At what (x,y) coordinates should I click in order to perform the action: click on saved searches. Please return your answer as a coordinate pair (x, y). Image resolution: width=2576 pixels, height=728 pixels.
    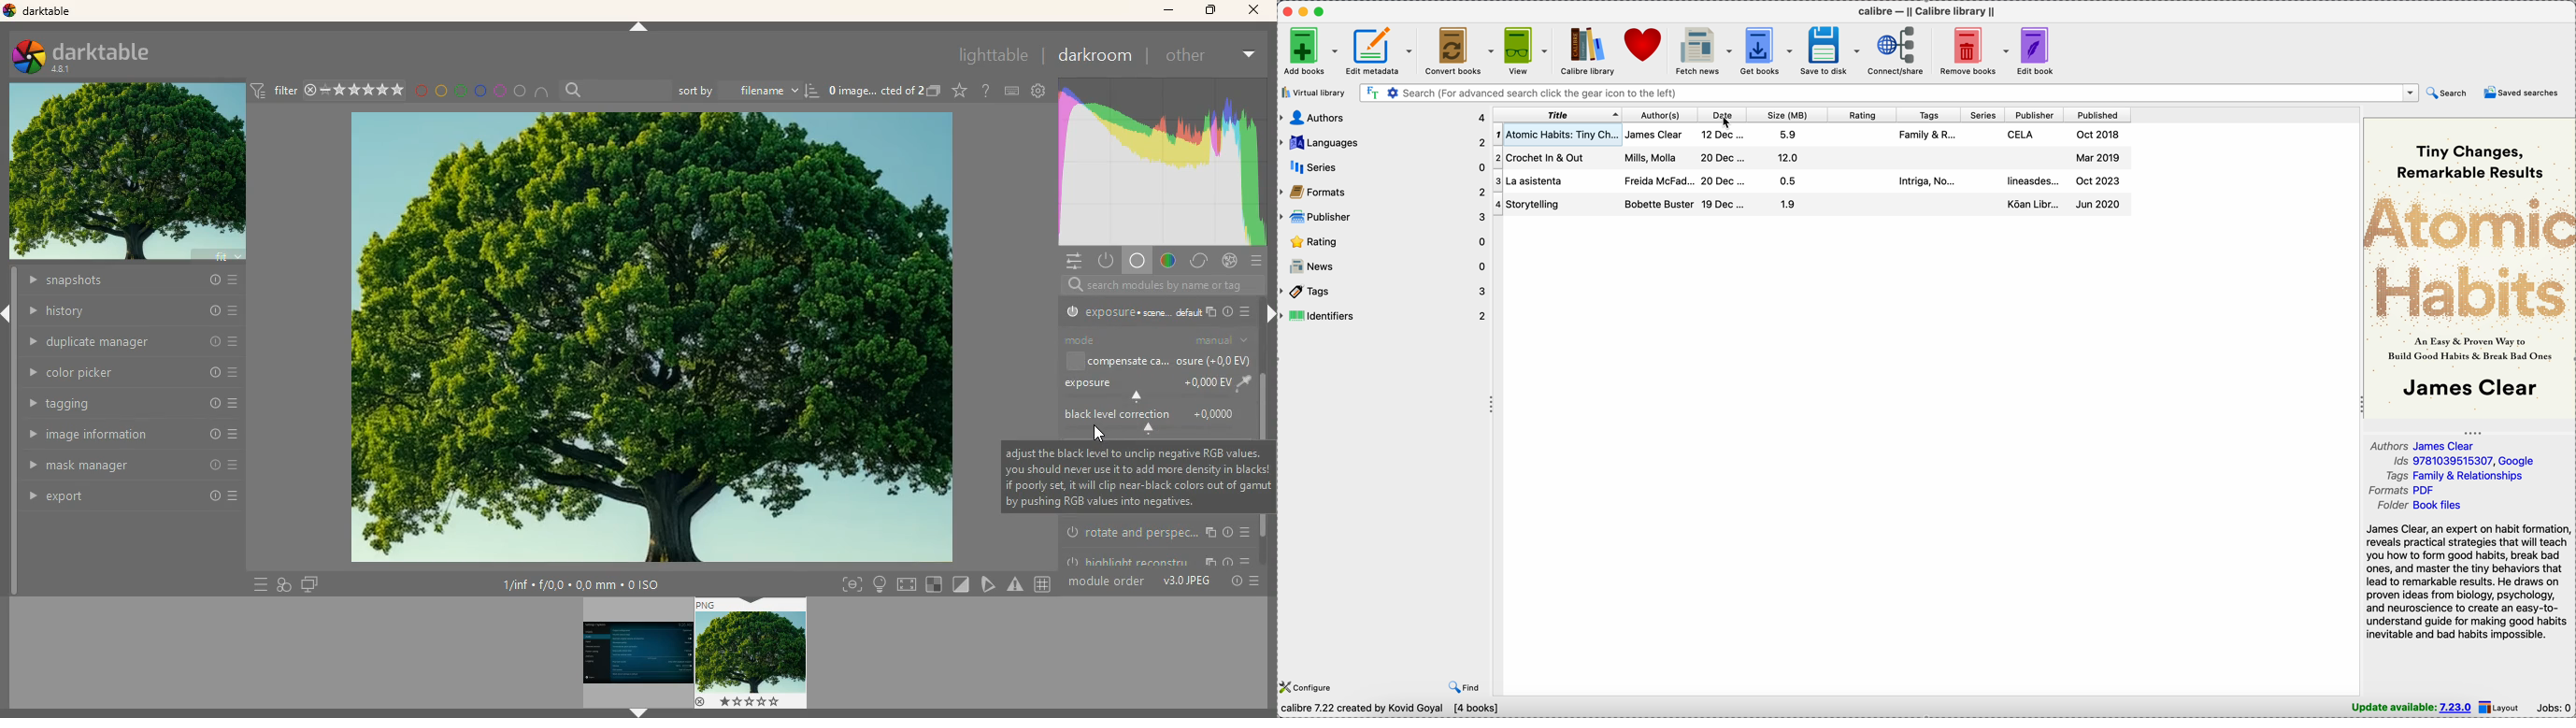
    Looking at the image, I should click on (2520, 92).